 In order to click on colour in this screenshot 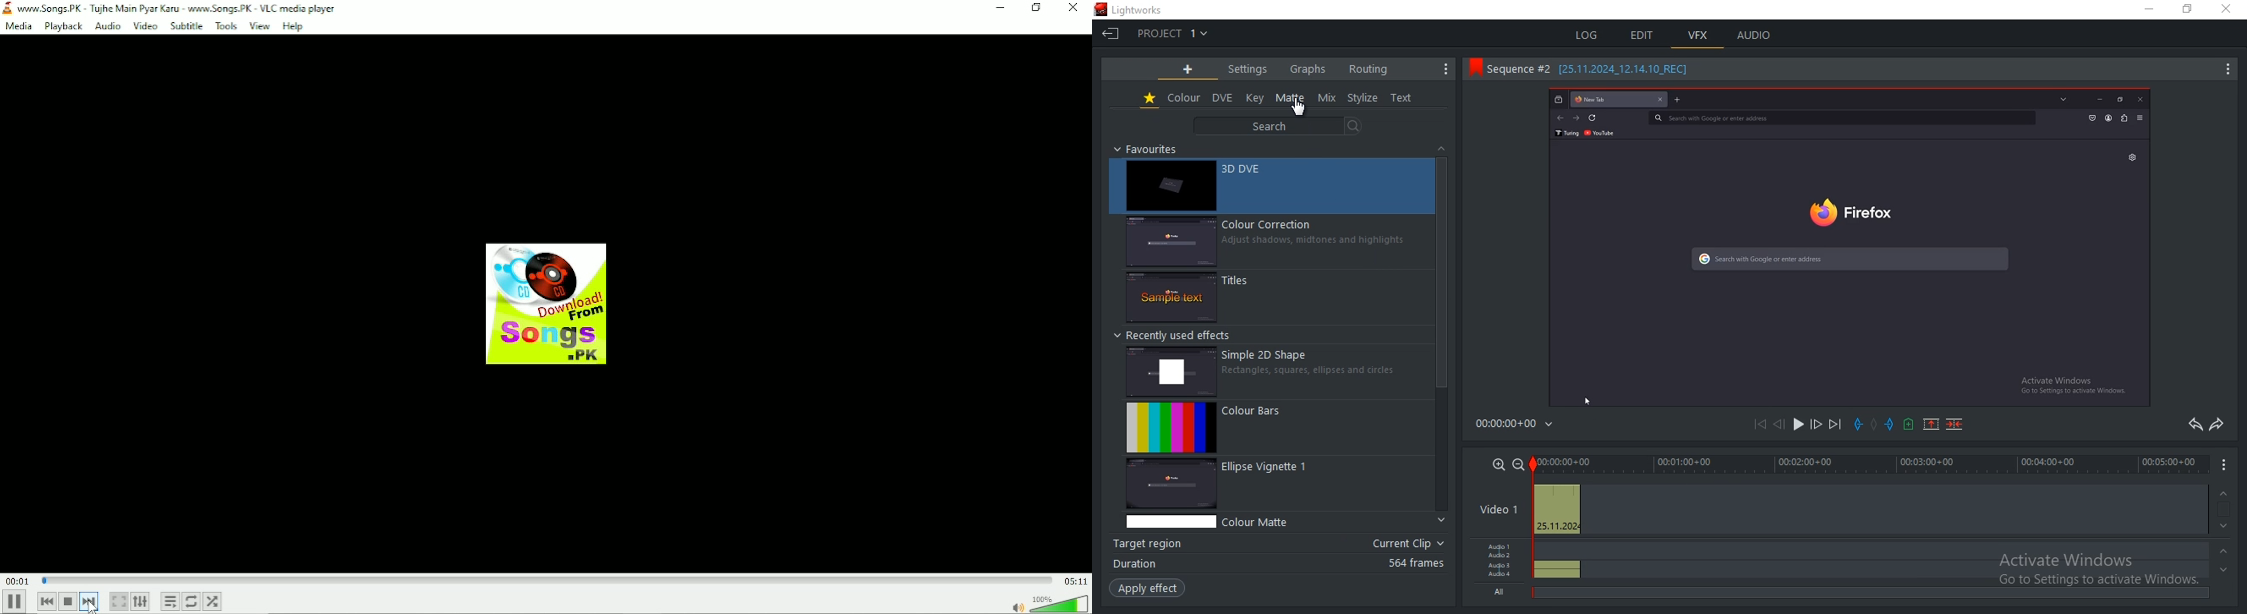, I will do `click(1184, 98)`.